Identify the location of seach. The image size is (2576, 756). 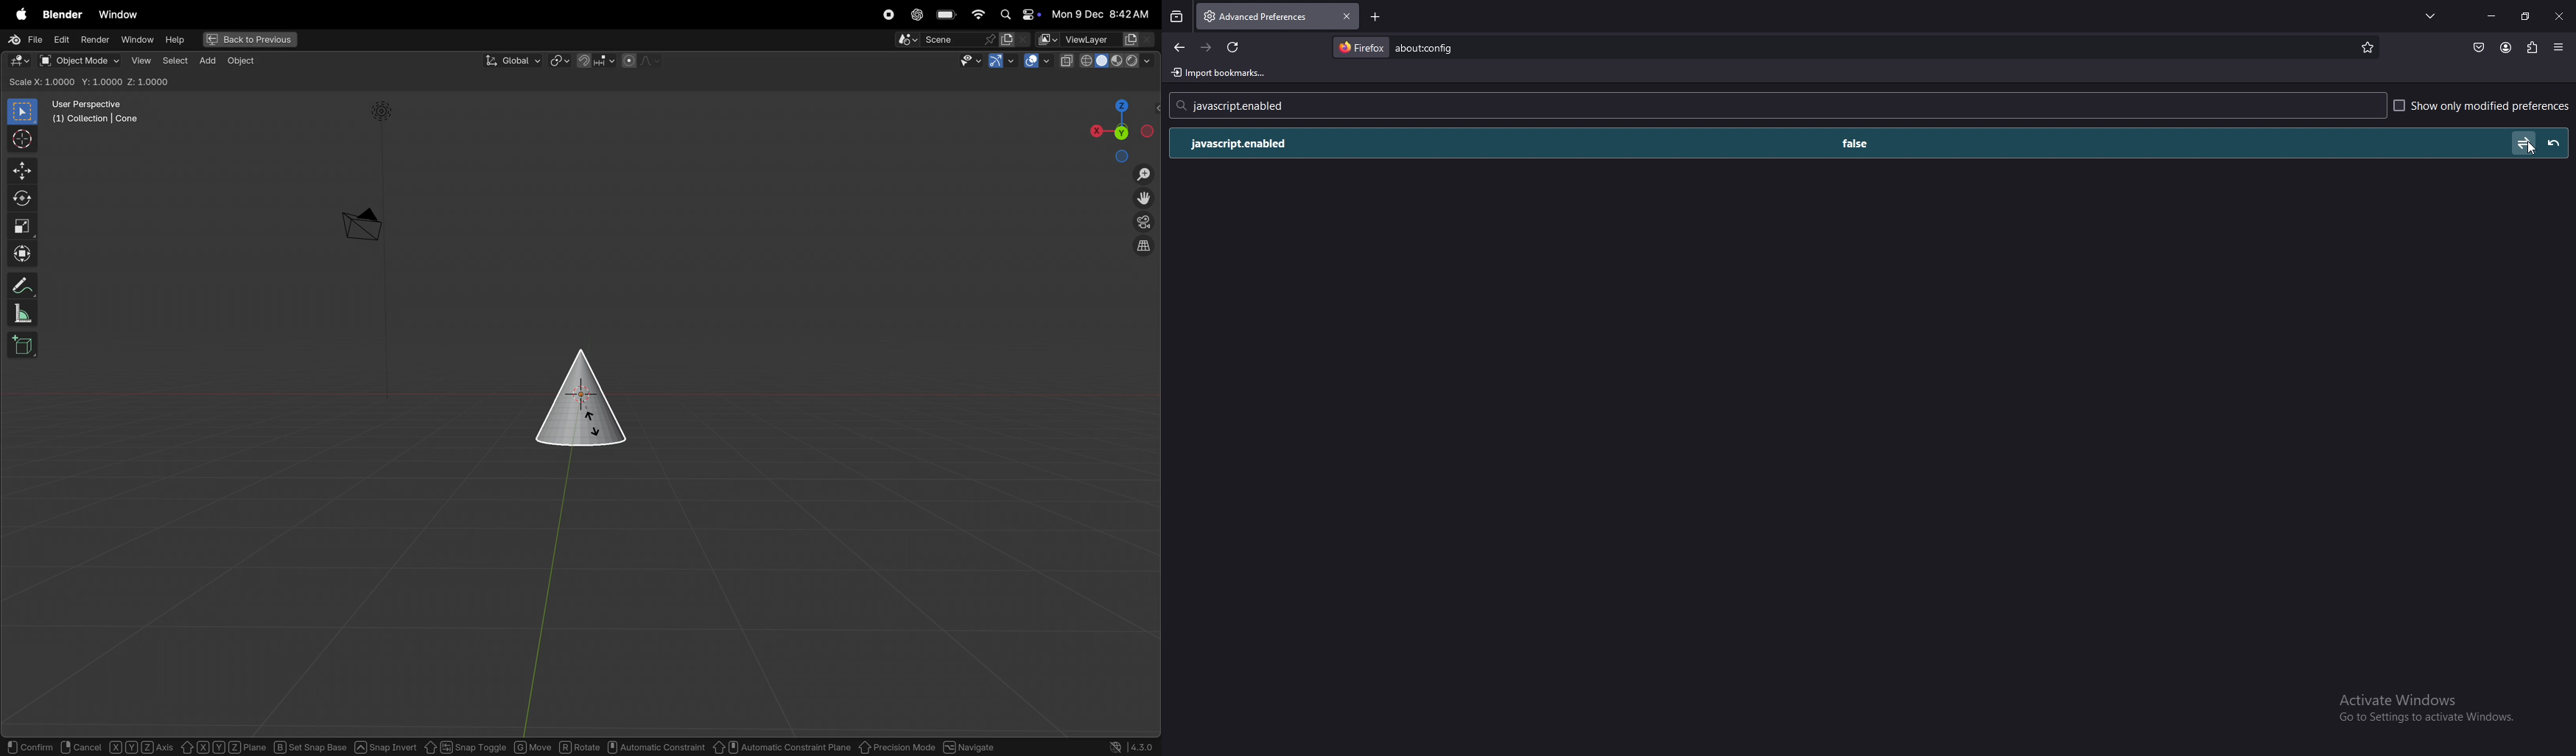
(1243, 105).